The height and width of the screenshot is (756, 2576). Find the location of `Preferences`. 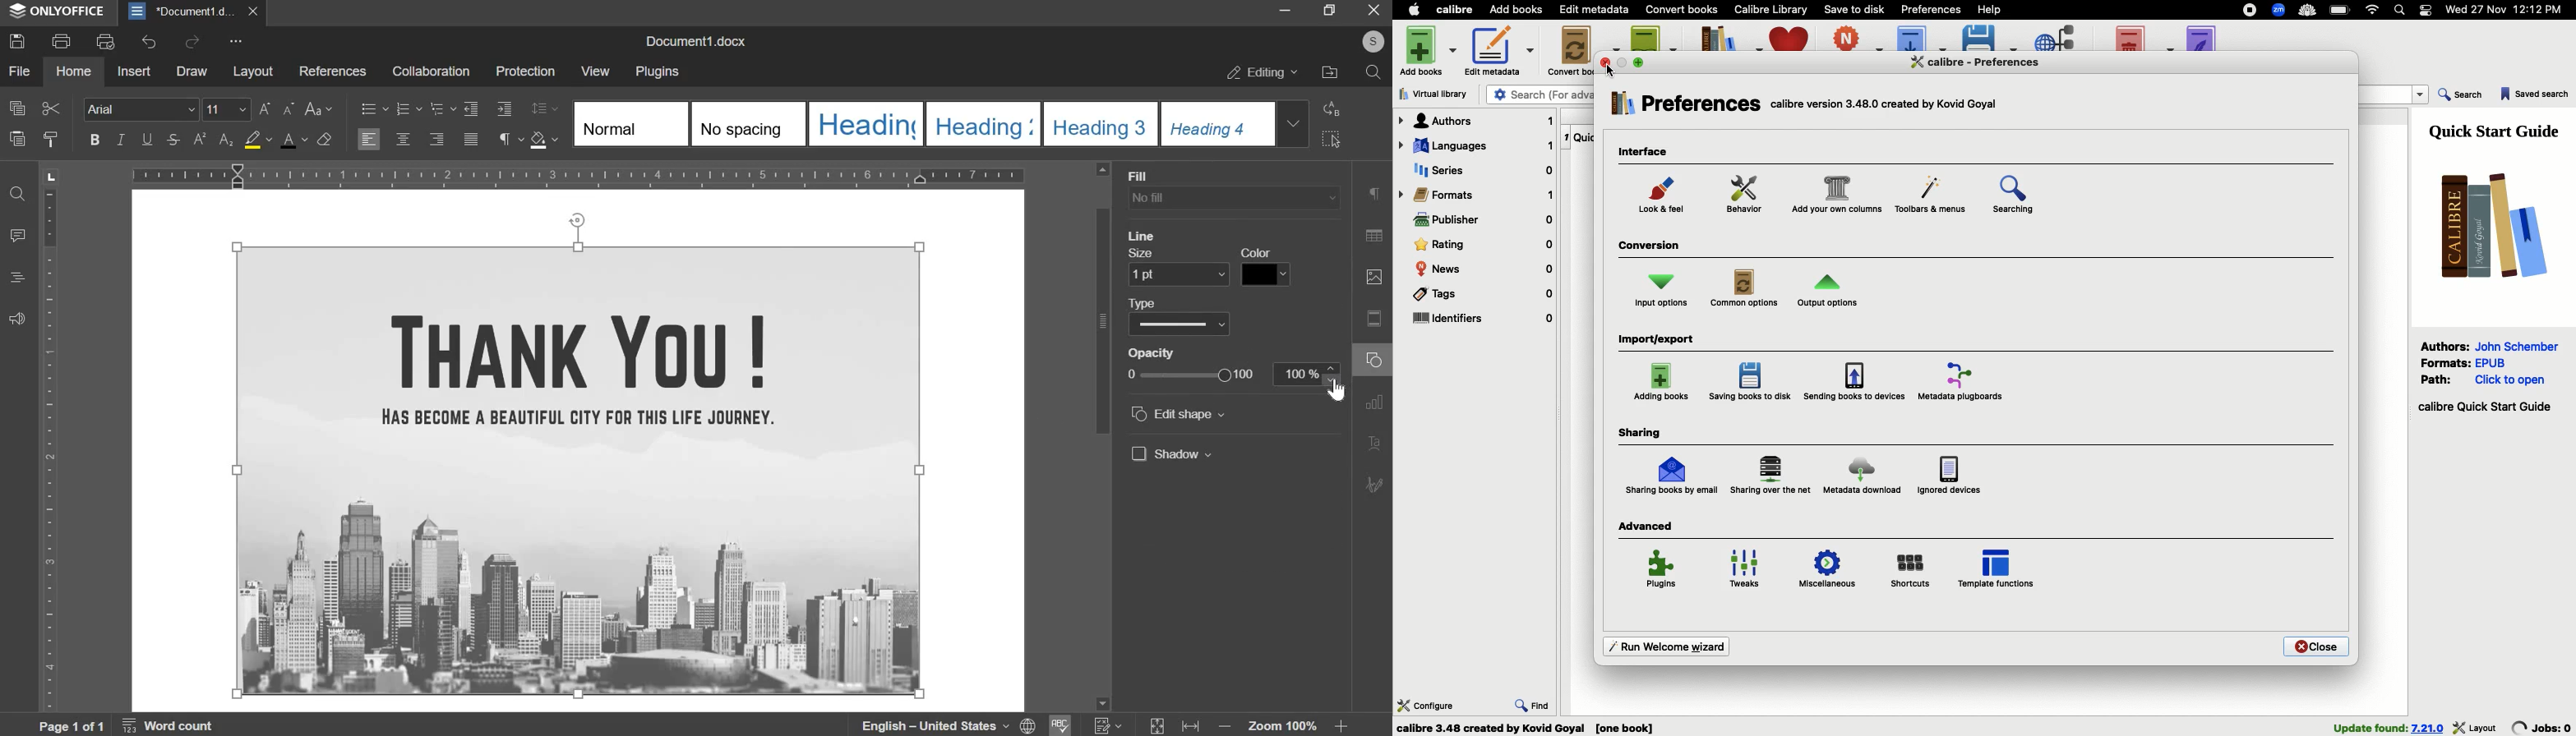

Preferences is located at coordinates (1932, 8).